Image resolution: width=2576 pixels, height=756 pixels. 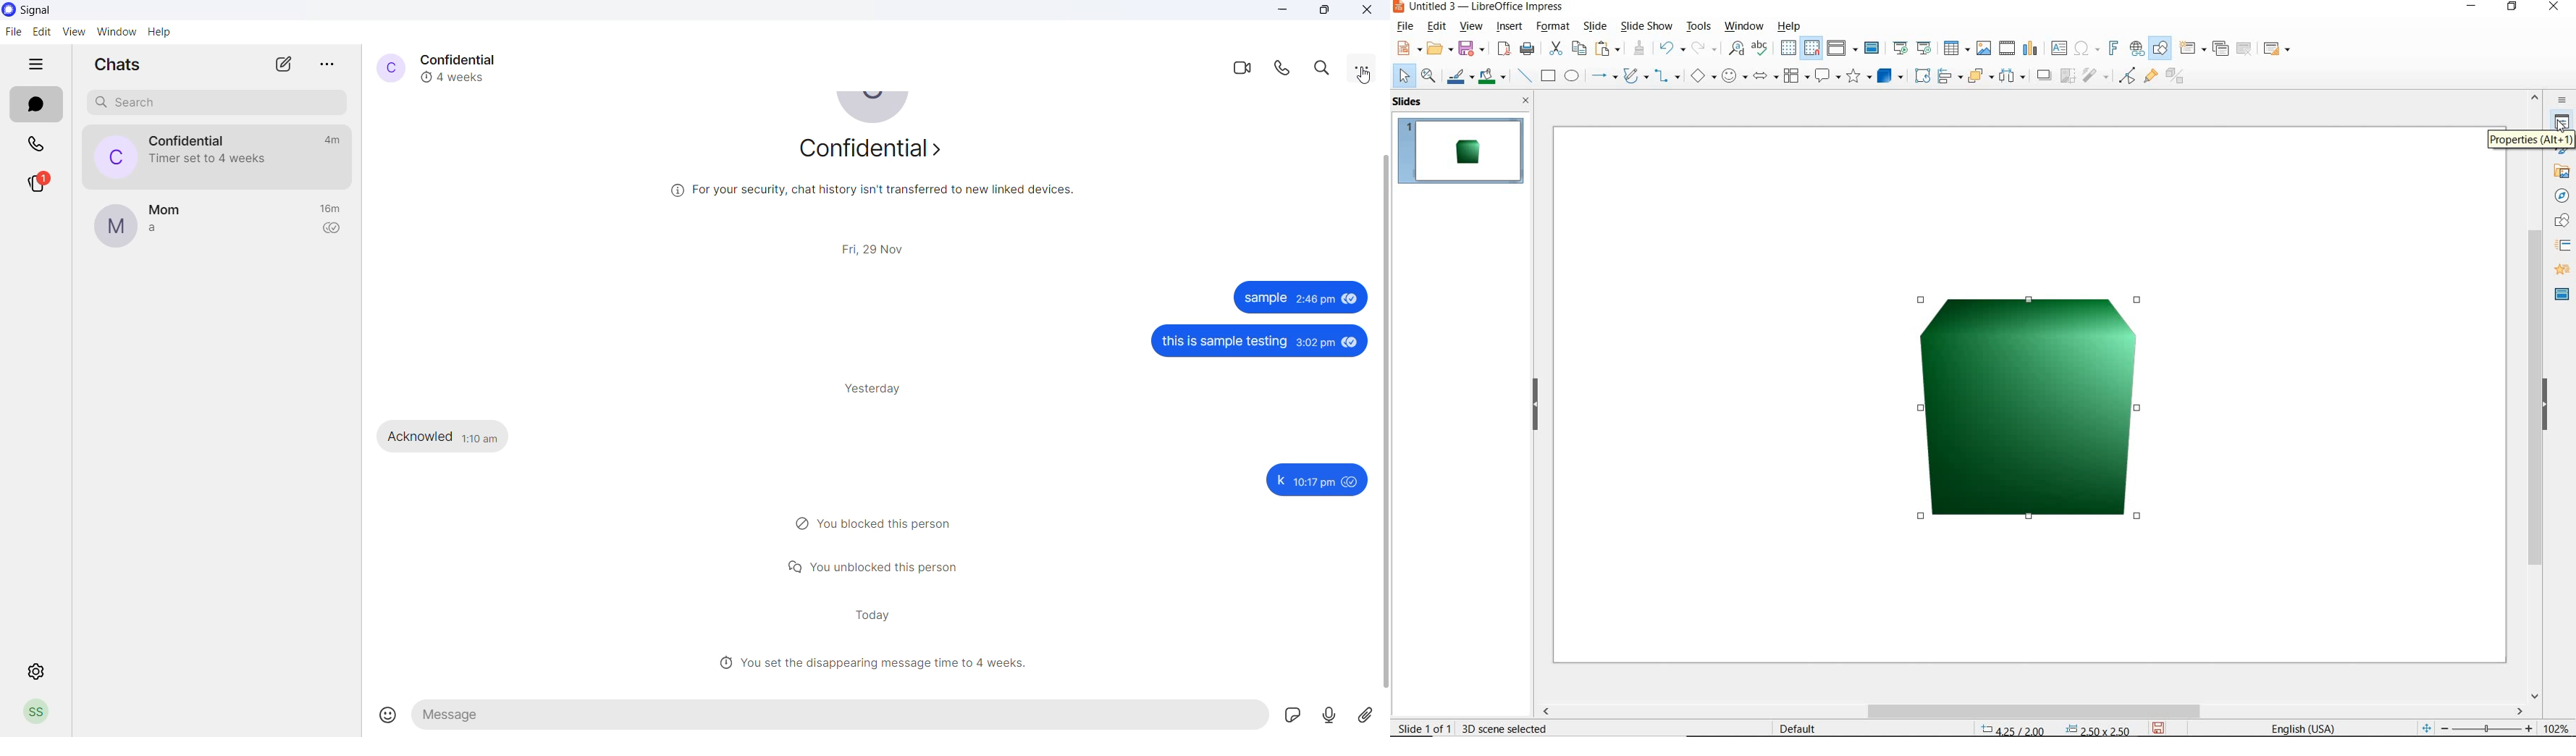 I want to click on new, so click(x=1408, y=49).